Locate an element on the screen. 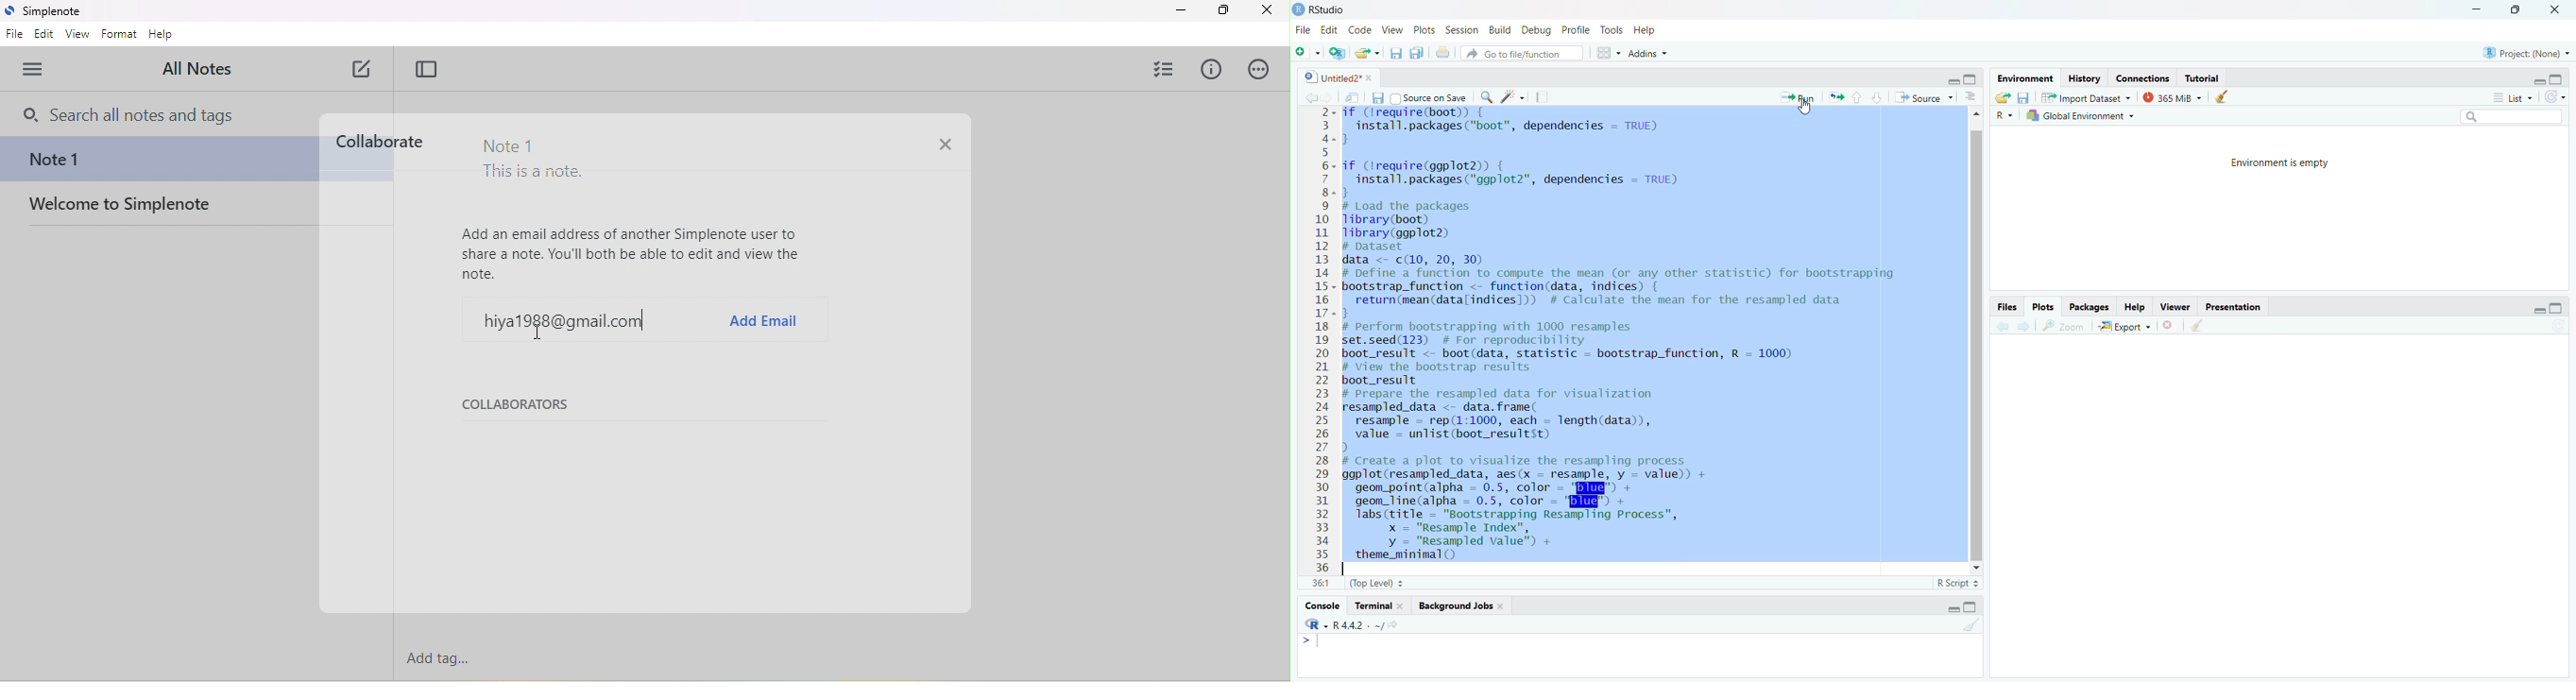 Image resolution: width=2576 pixels, height=700 pixels. Help is located at coordinates (2134, 306).